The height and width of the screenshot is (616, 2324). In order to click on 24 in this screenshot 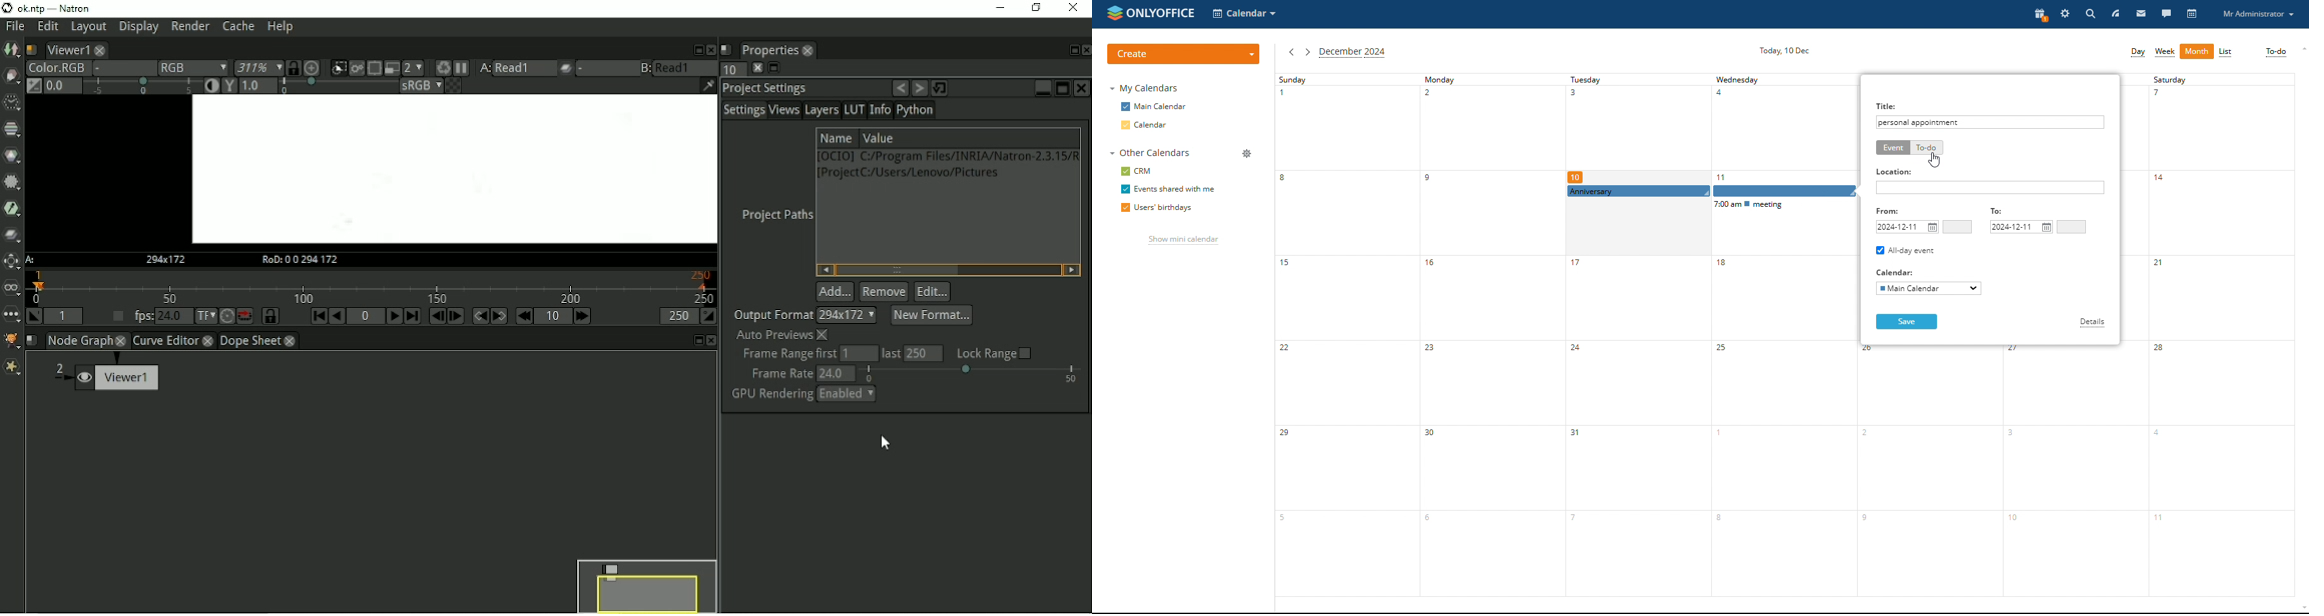, I will do `click(174, 316)`.